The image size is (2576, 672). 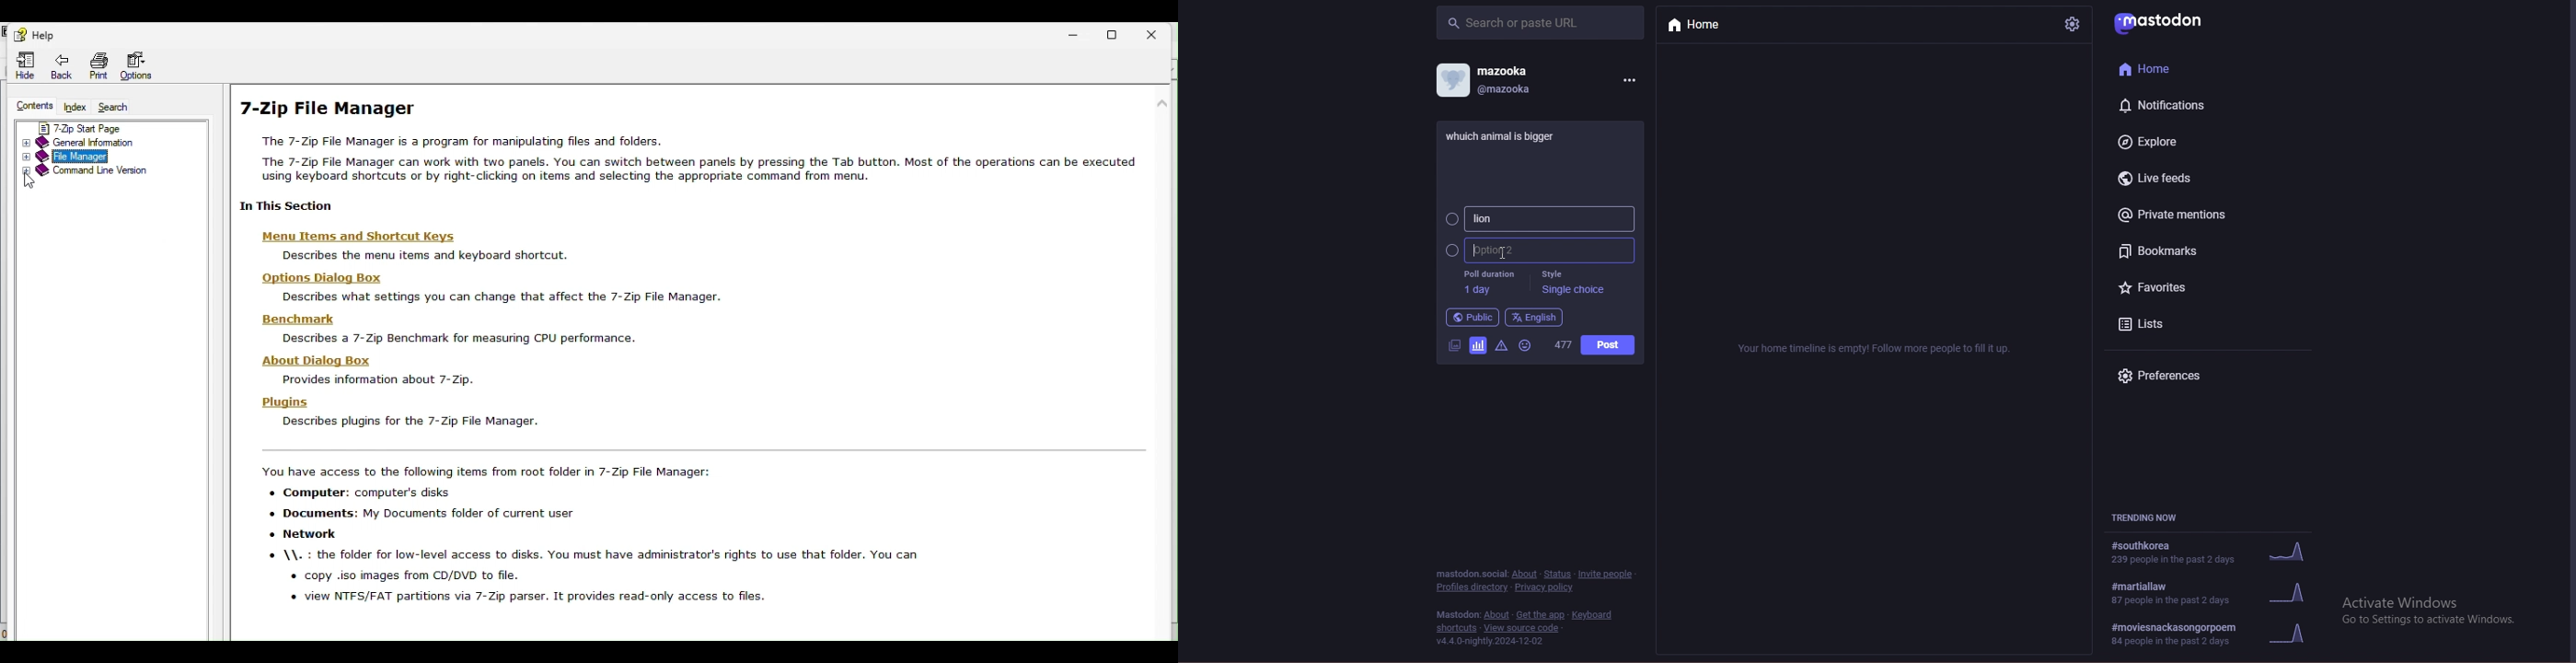 I want to click on get the app, so click(x=1540, y=615).